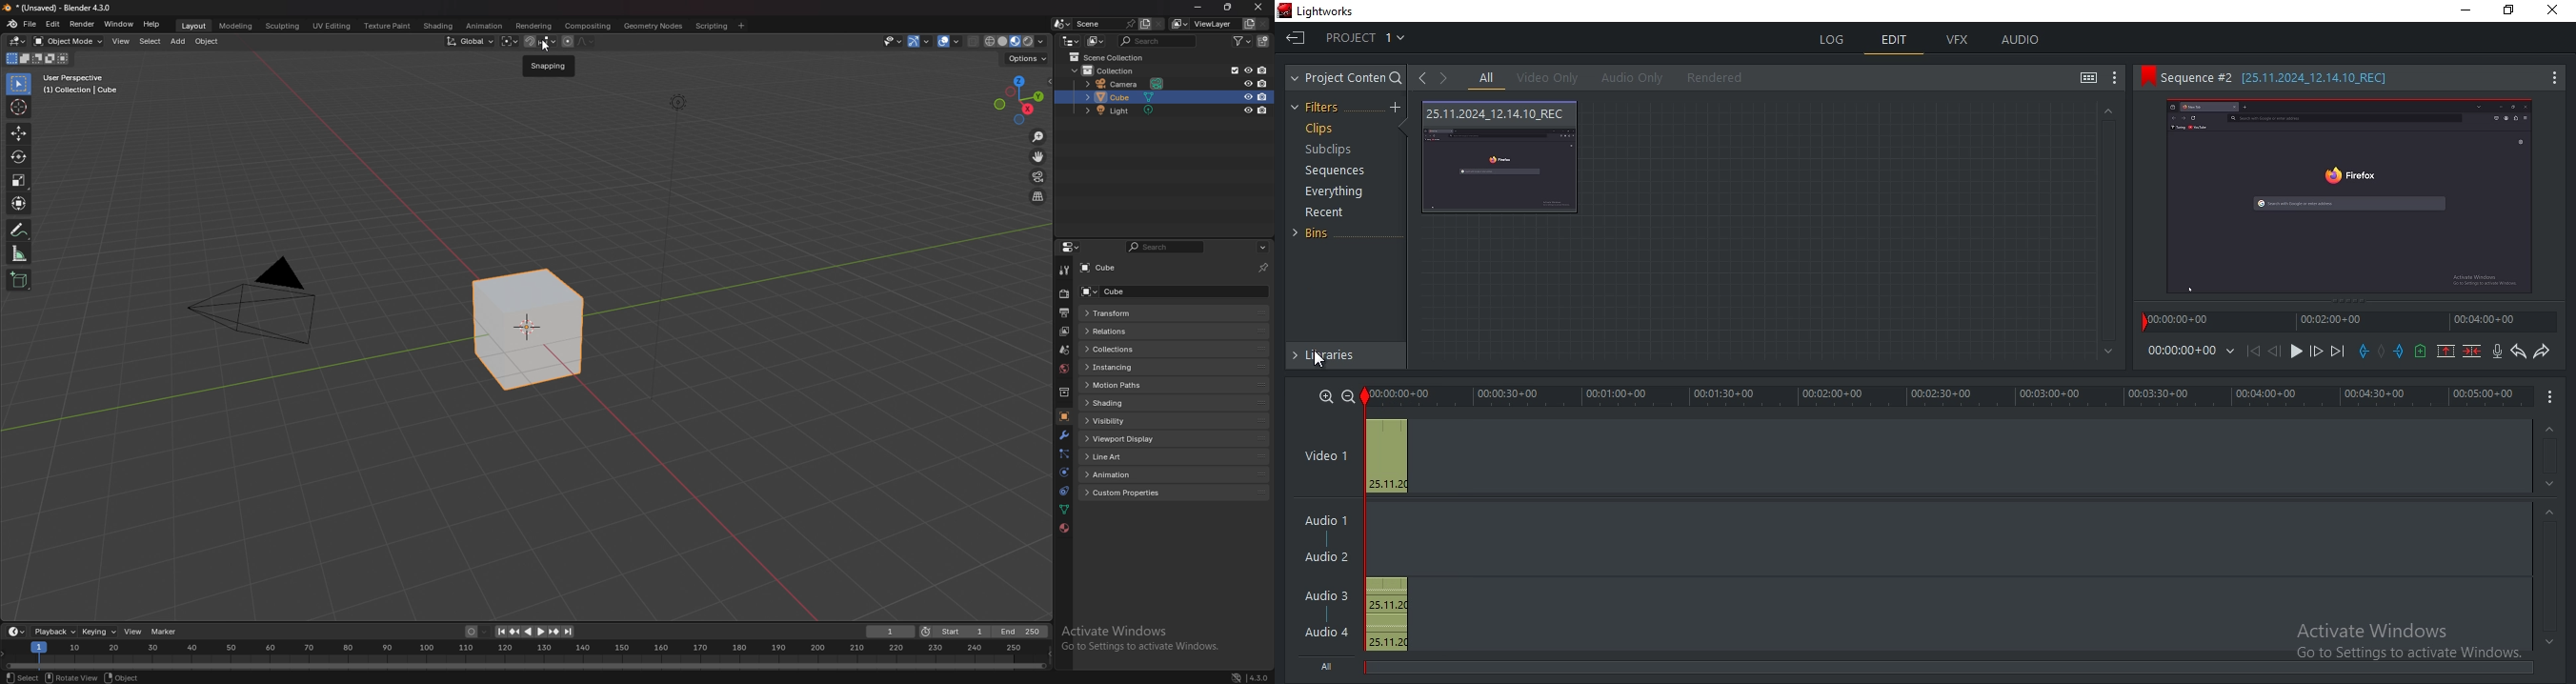  Describe the element at coordinates (2351, 325) in the screenshot. I see `timeline` at that location.